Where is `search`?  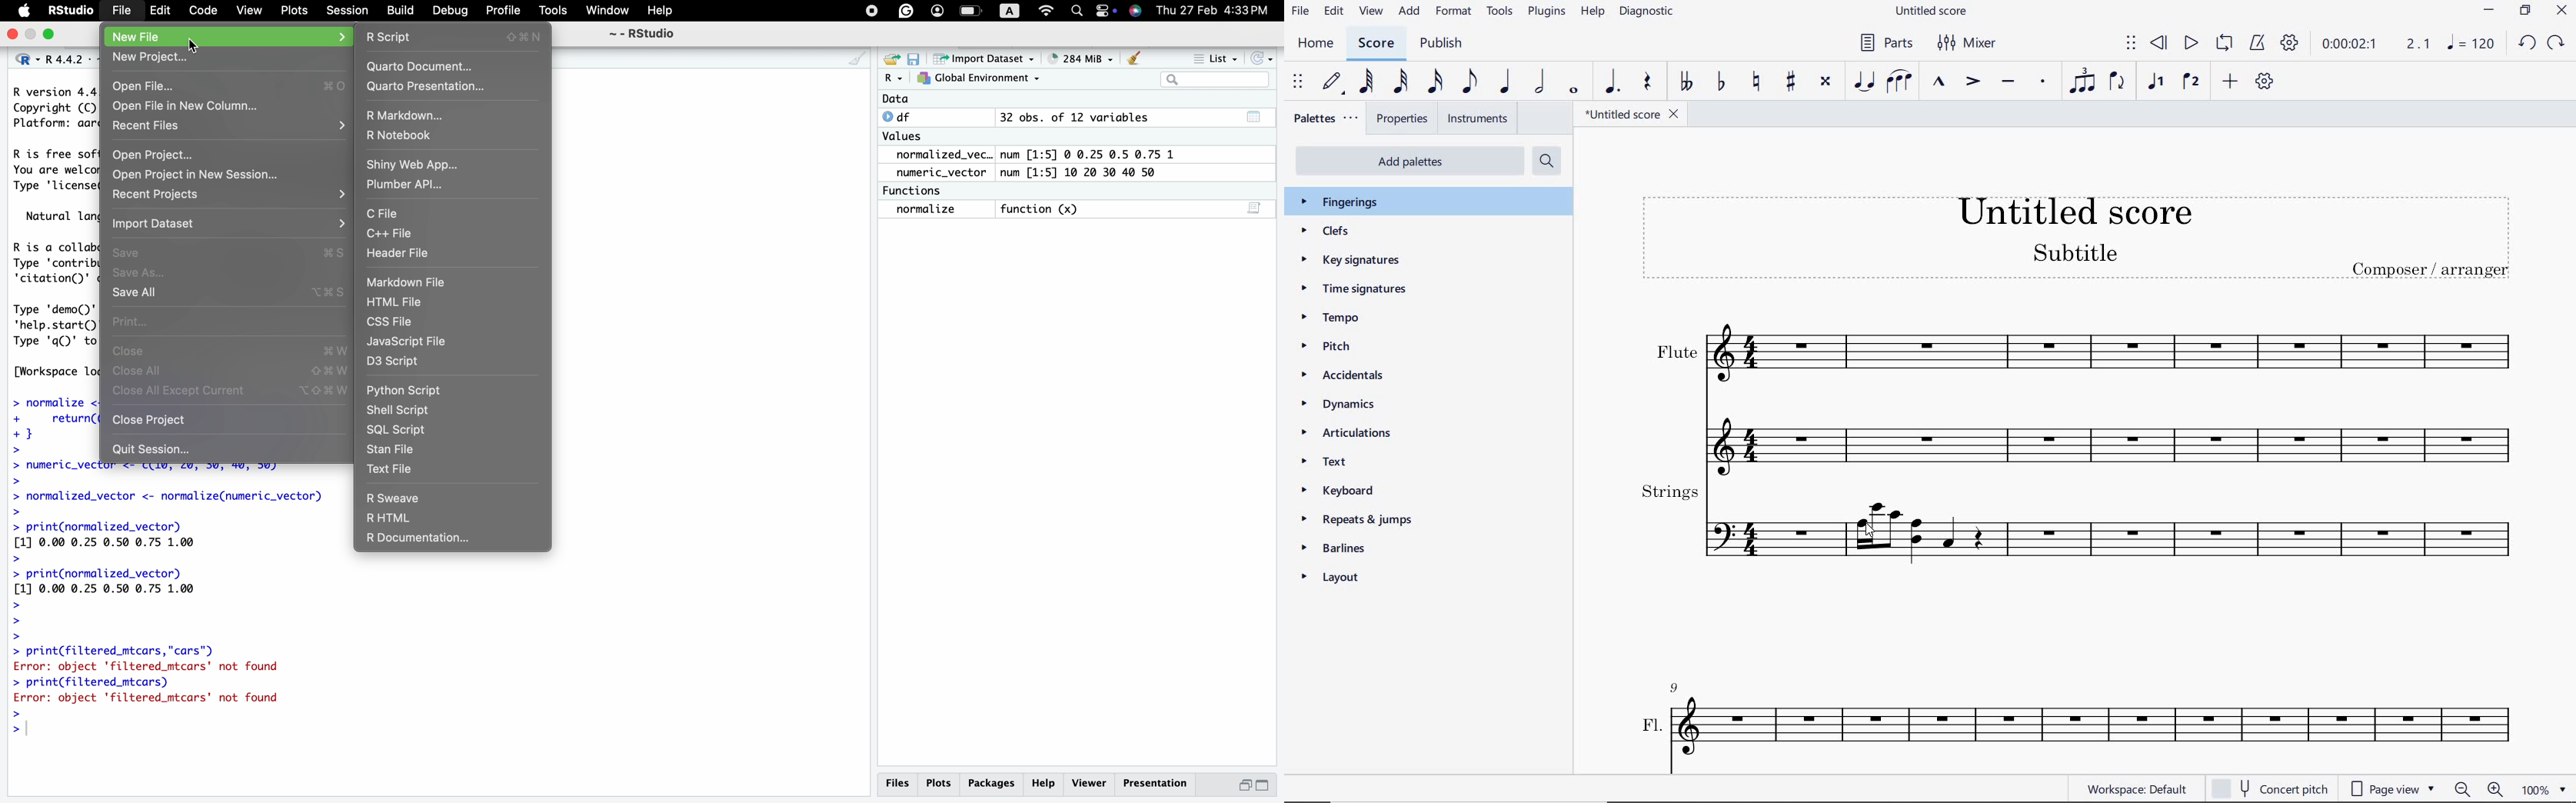 search is located at coordinates (1078, 12).